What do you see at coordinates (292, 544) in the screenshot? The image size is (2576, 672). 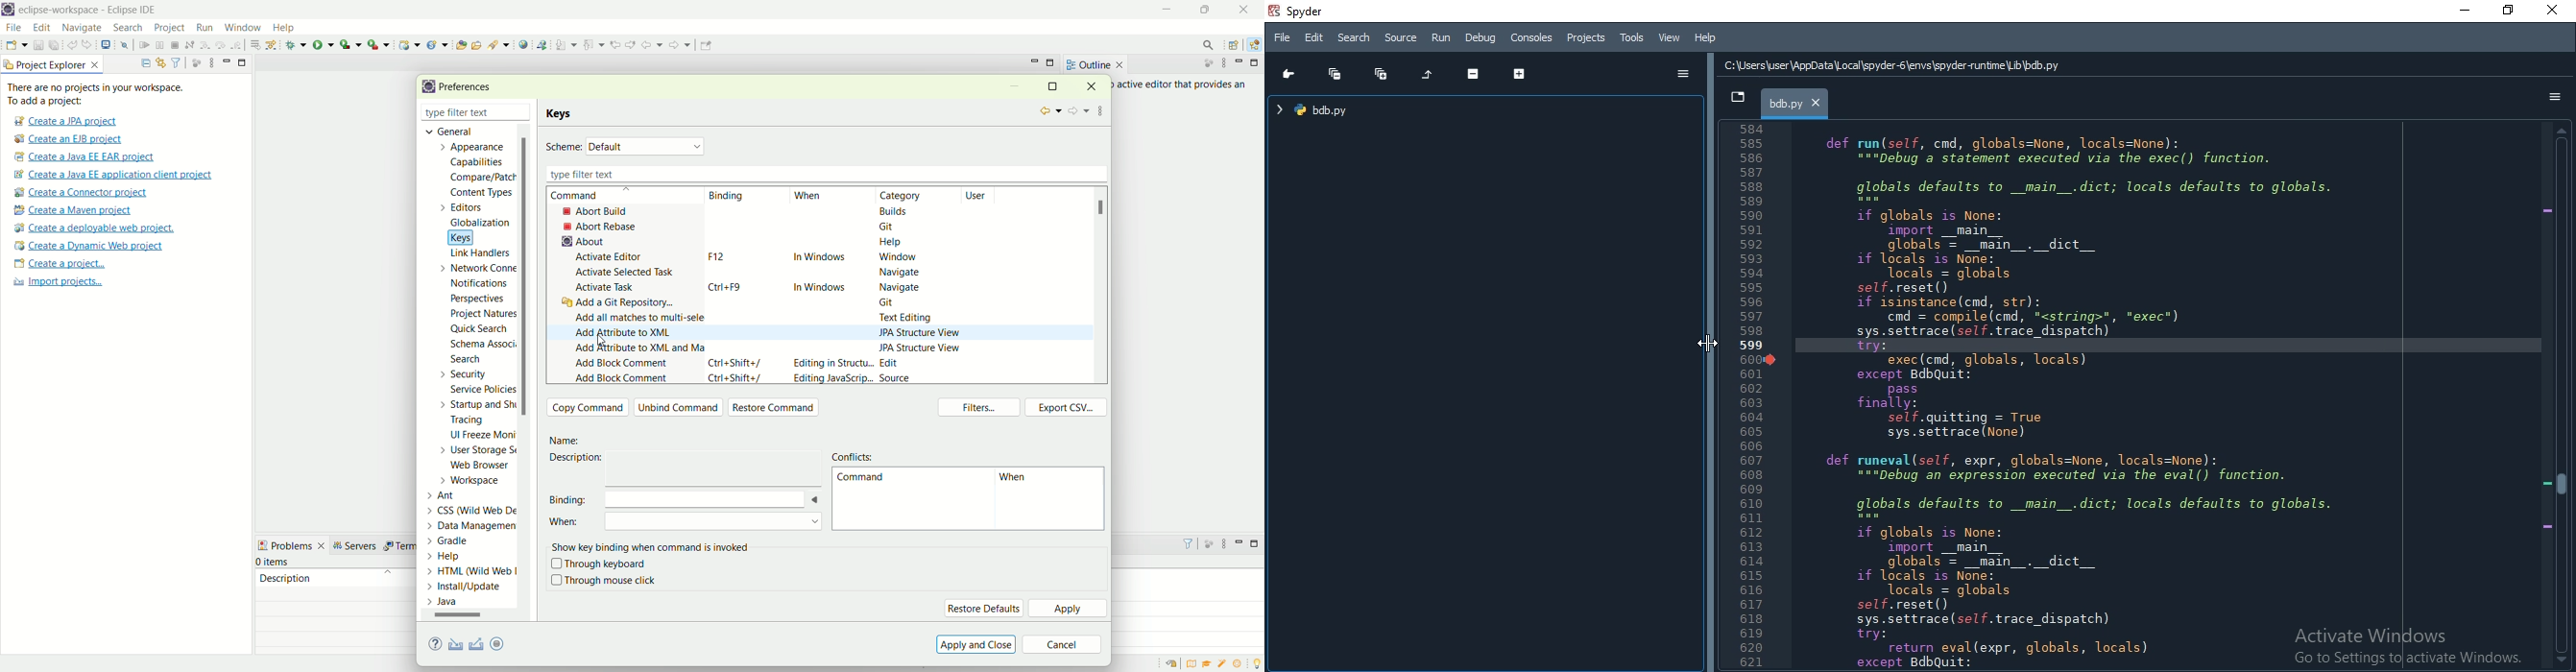 I see `problems` at bounding box center [292, 544].